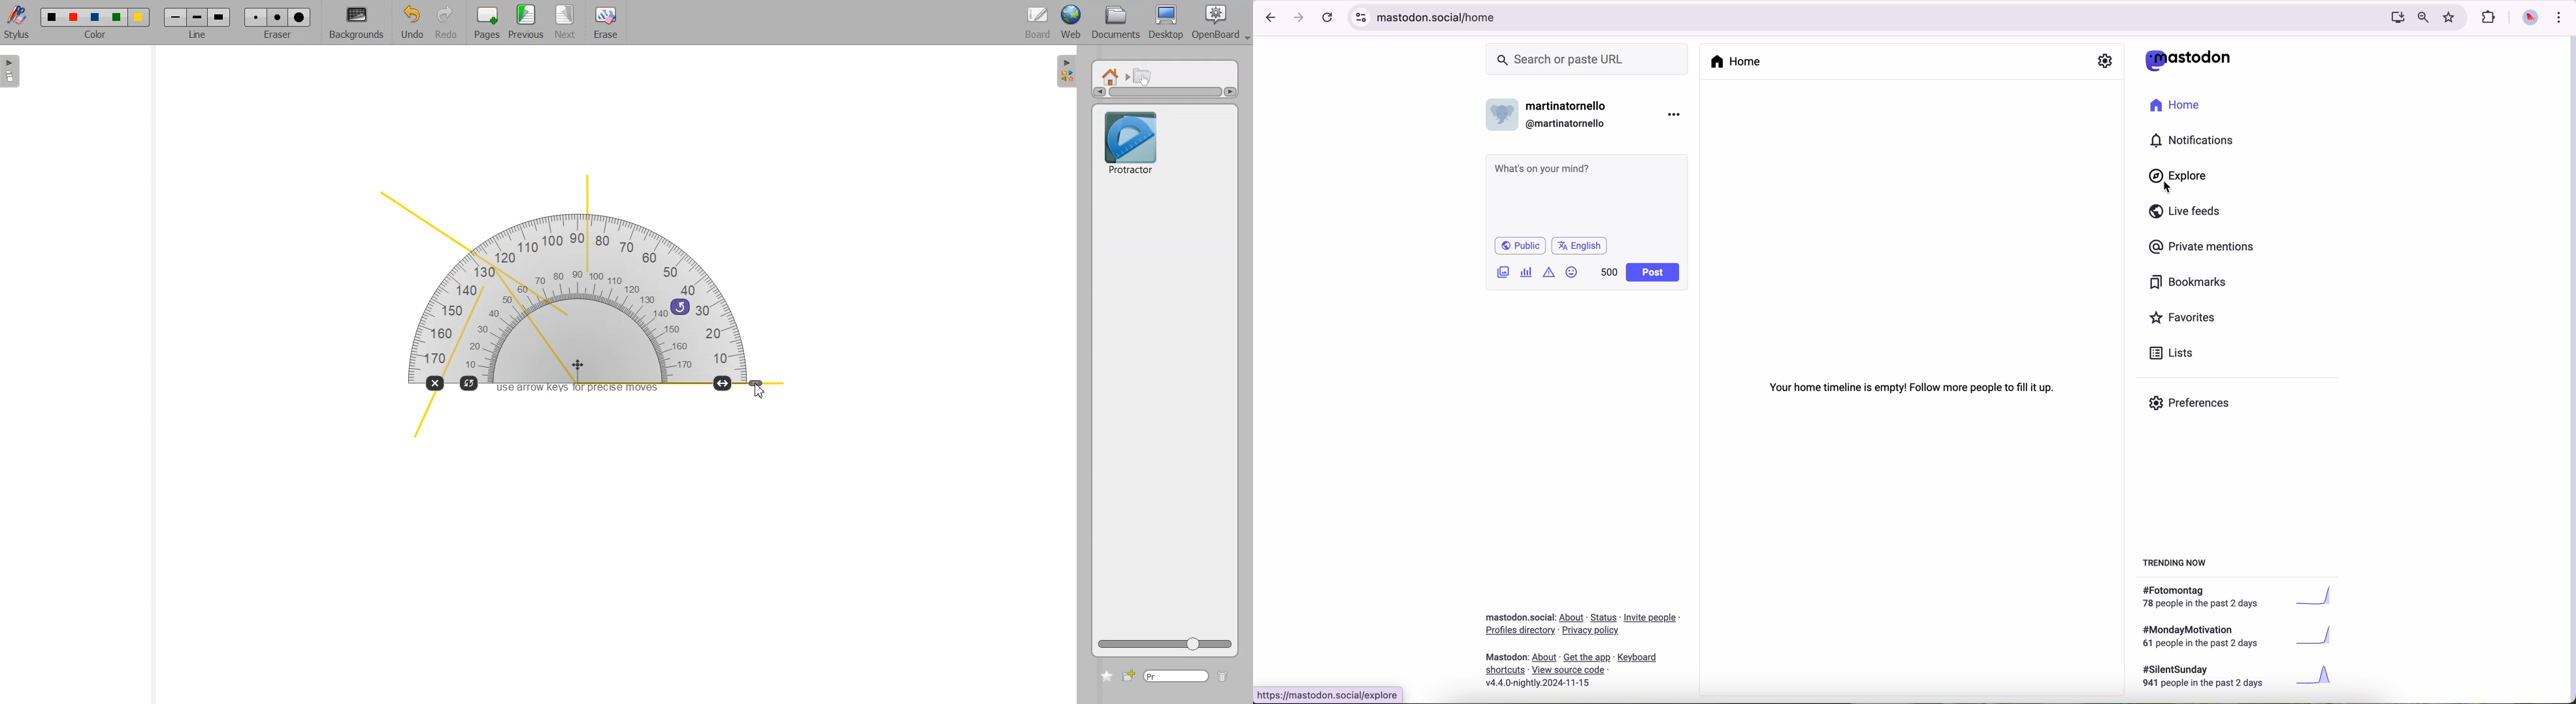  What do you see at coordinates (1330, 694) in the screenshot?
I see `URL` at bounding box center [1330, 694].